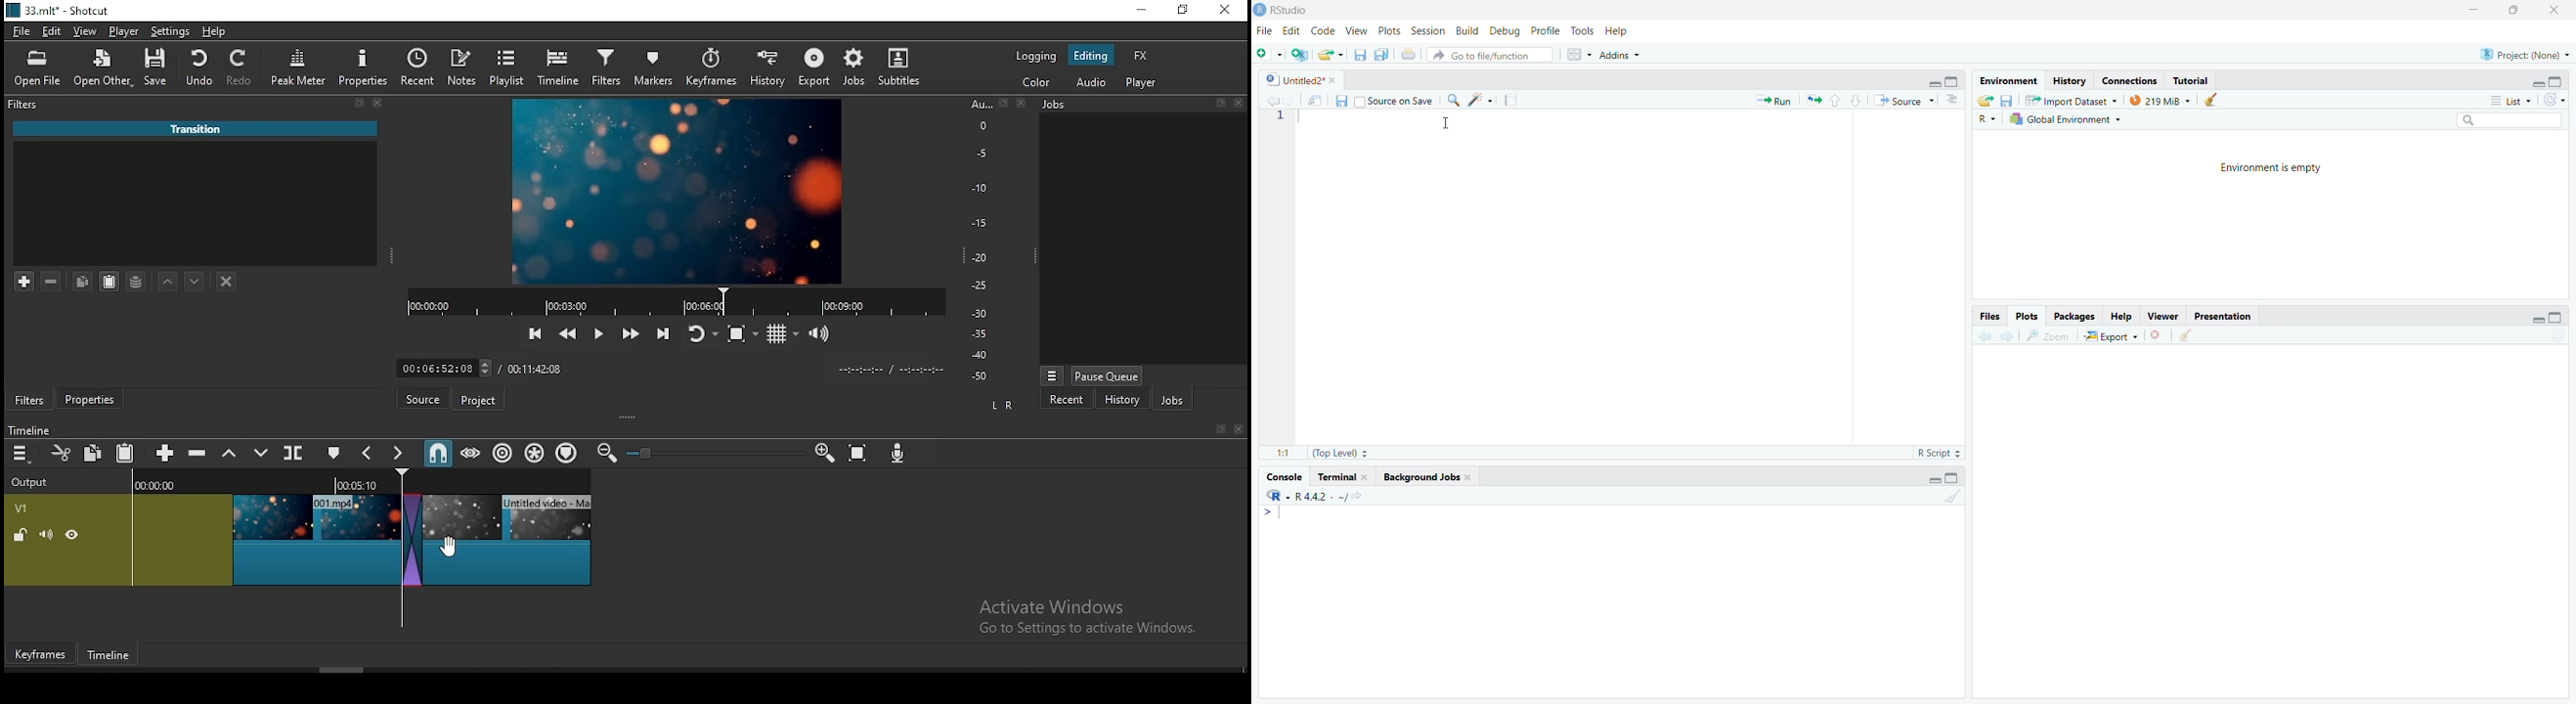 The height and width of the screenshot is (728, 2576). I want to click on (Top Level), so click(1340, 453).